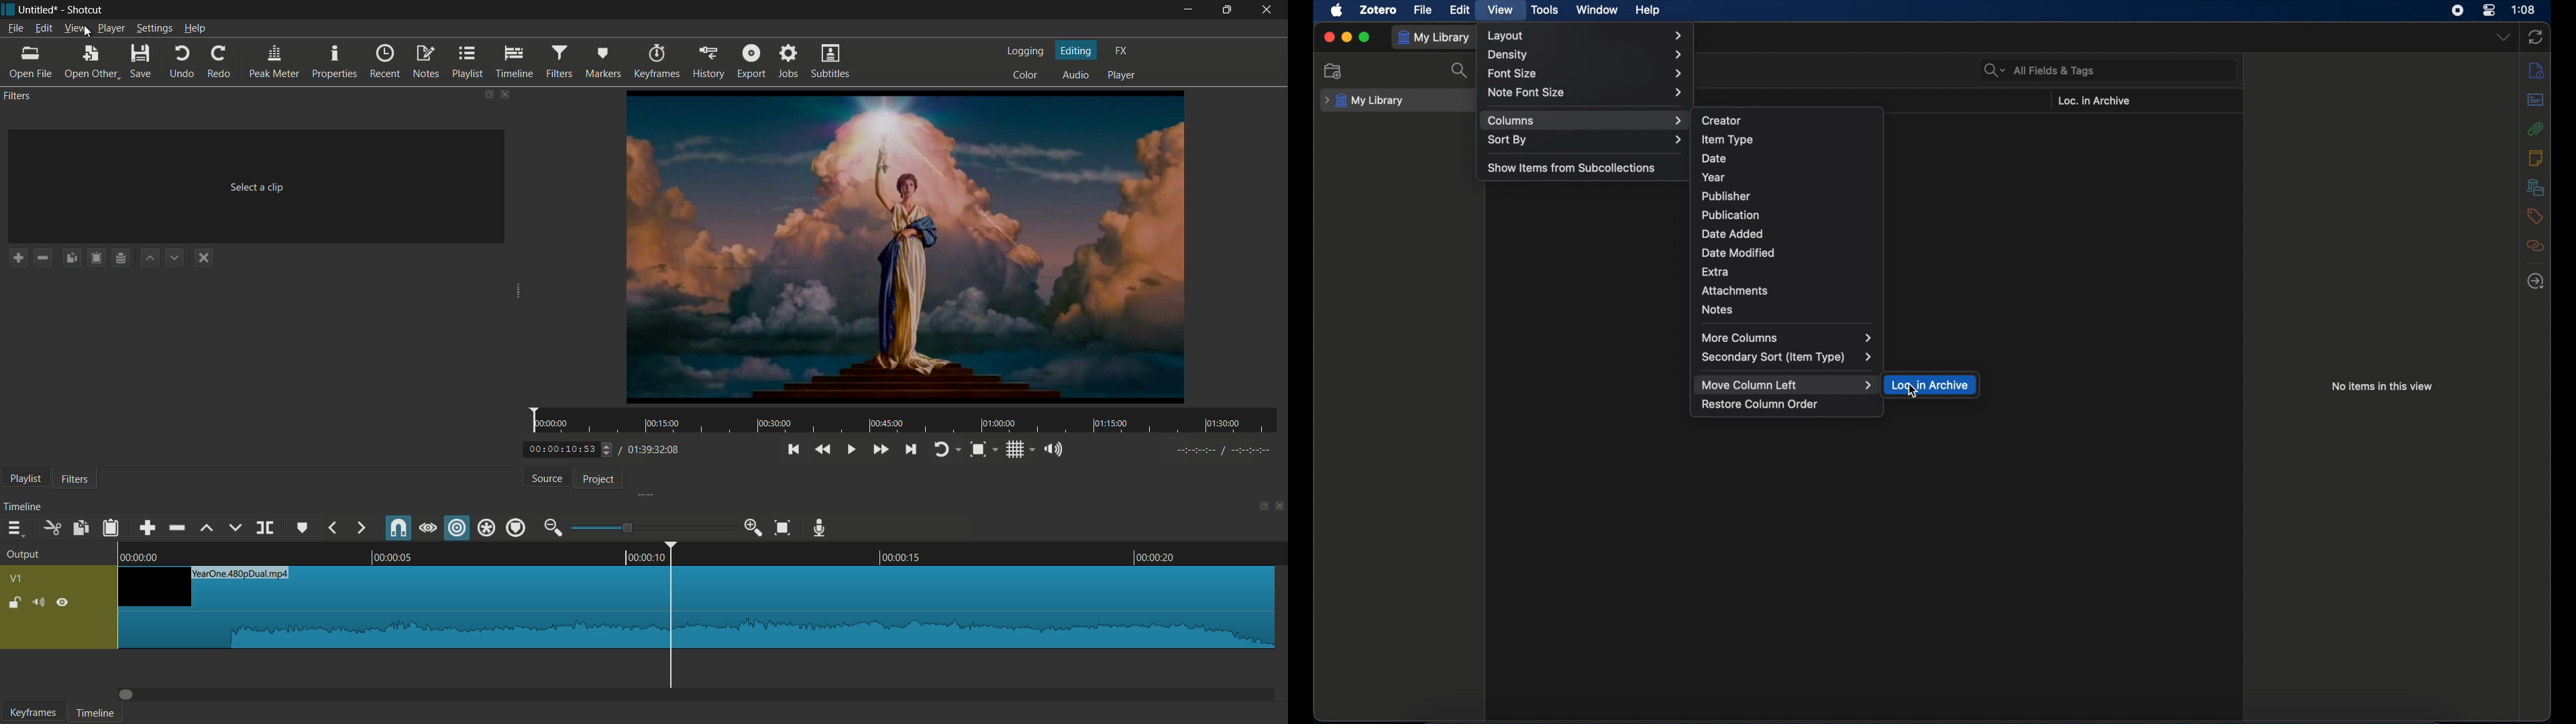  What do you see at coordinates (1931, 385) in the screenshot?
I see `loc. in archive` at bounding box center [1931, 385].